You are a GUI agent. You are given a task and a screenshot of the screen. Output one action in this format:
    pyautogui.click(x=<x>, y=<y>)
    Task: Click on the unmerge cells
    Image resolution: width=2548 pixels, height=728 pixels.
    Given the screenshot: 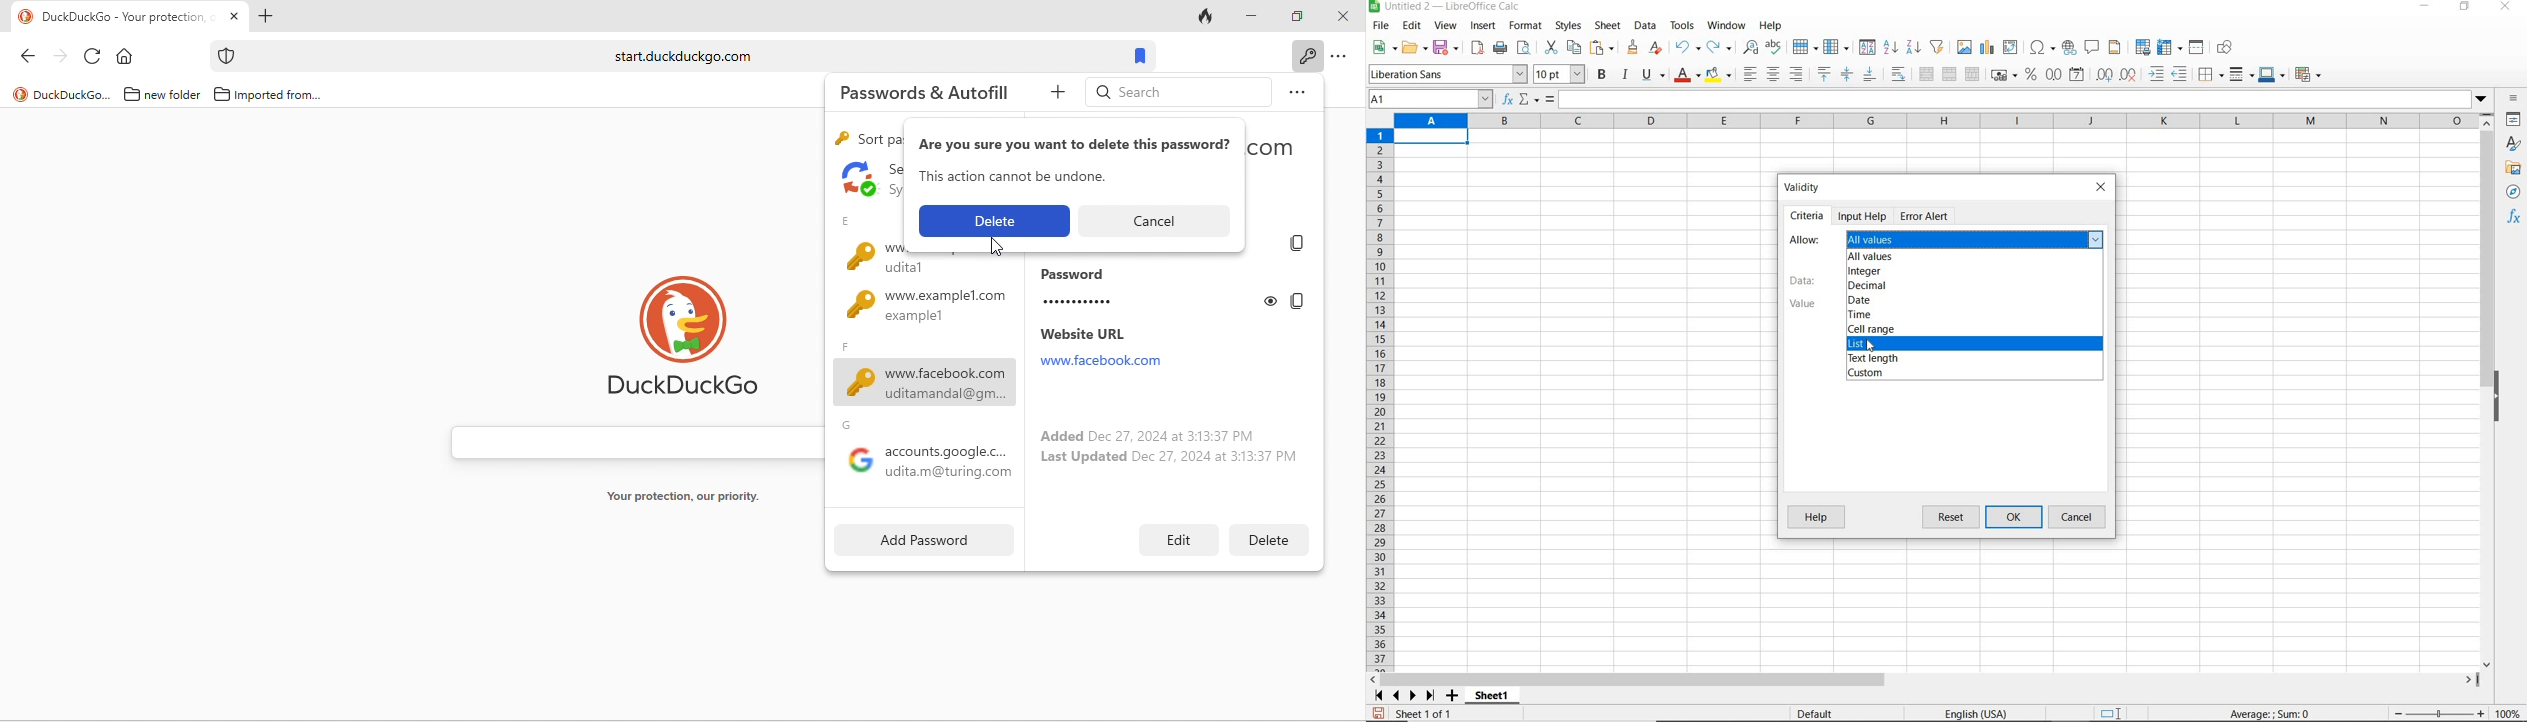 What is the action you would take?
    pyautogui.click(x=1973, y=74)
    